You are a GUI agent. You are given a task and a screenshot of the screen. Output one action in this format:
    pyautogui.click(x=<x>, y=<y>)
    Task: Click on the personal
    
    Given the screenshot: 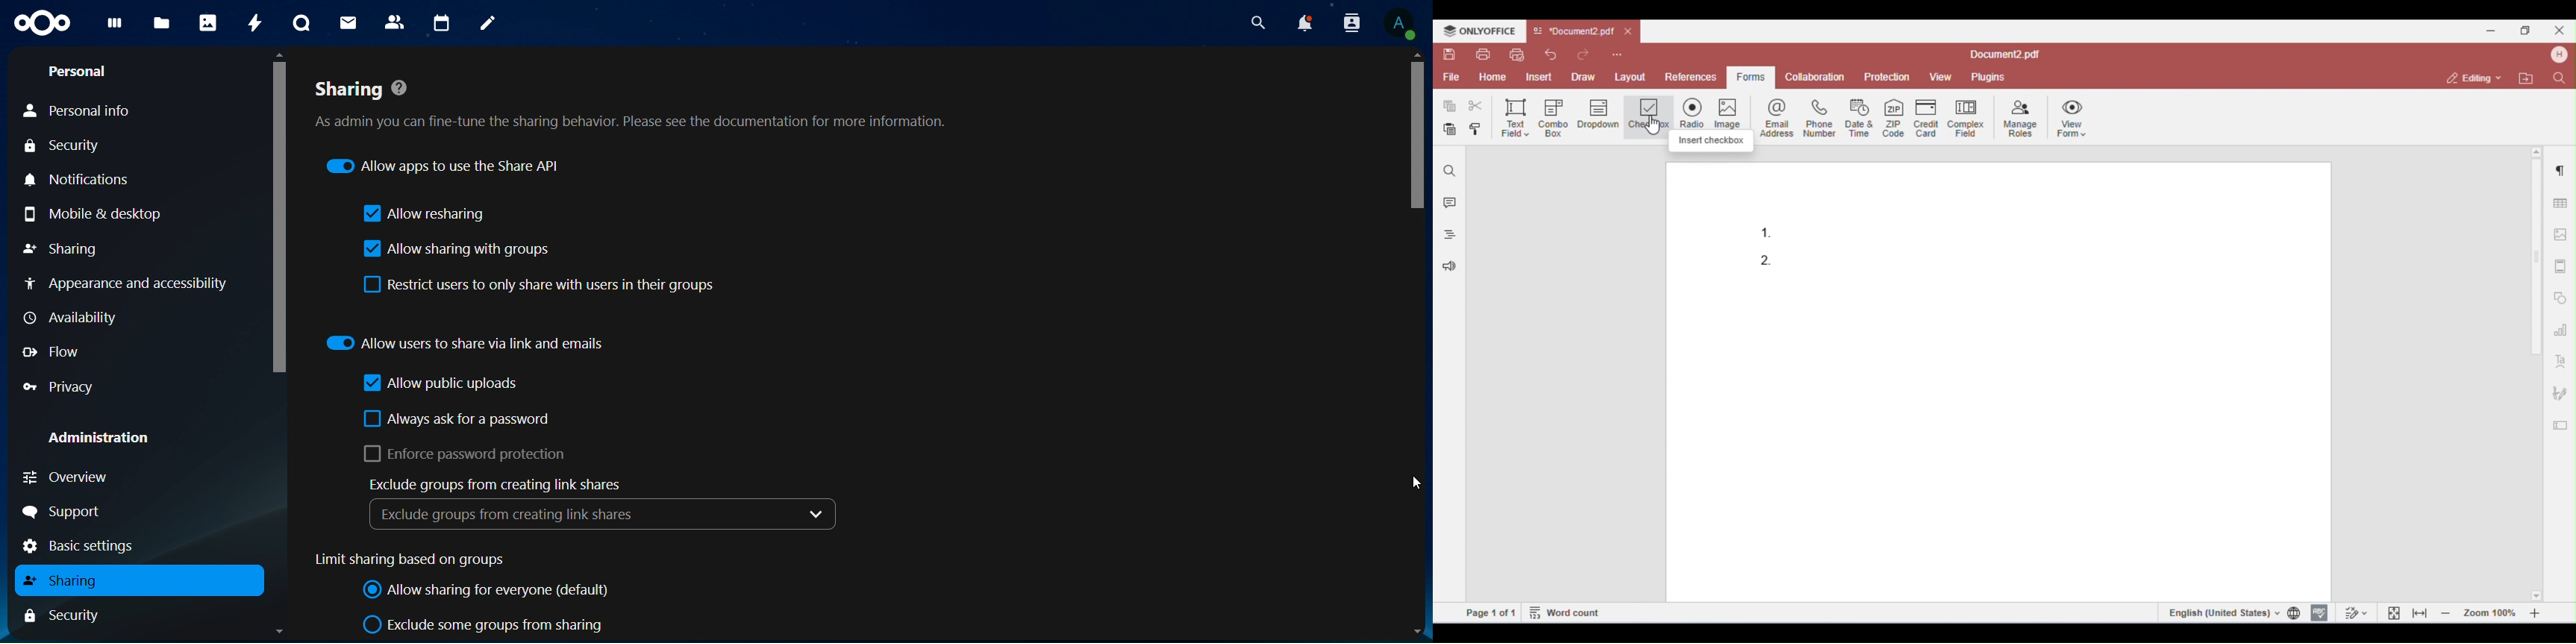 What is the action you would take?
    pyautogui.click(x=81, y=70)
    